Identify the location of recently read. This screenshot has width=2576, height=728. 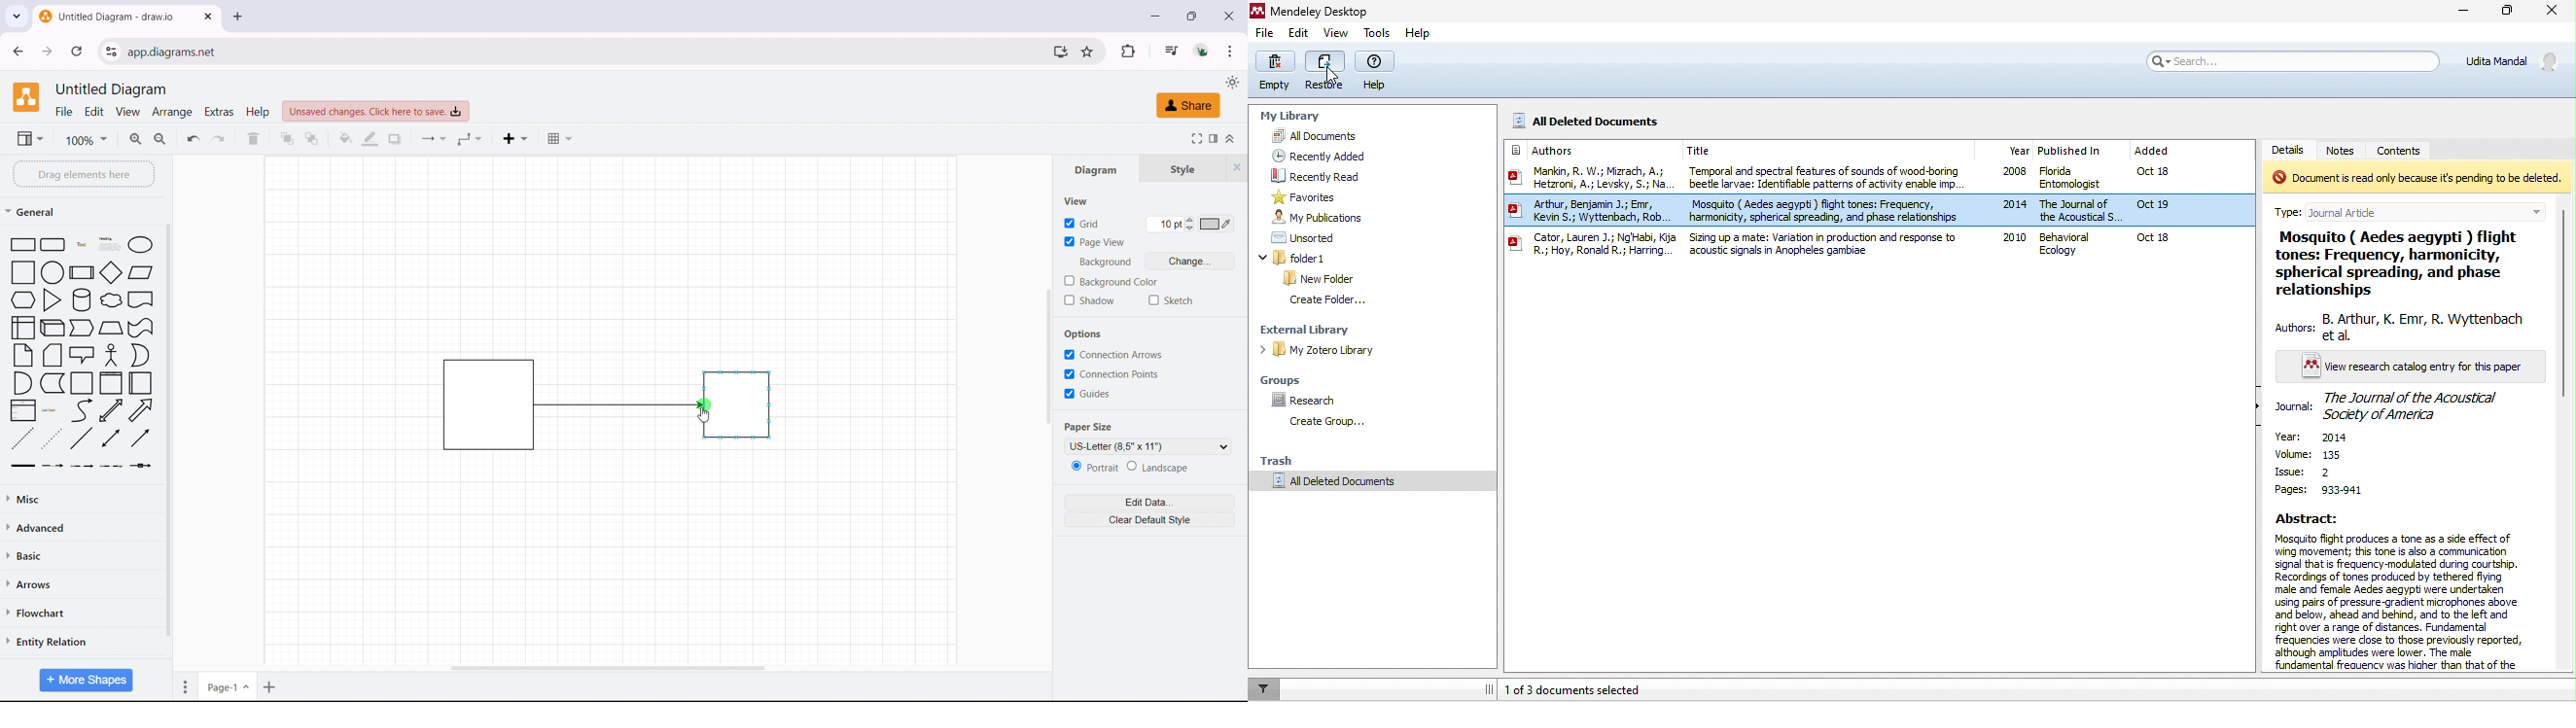
(1339, 175).